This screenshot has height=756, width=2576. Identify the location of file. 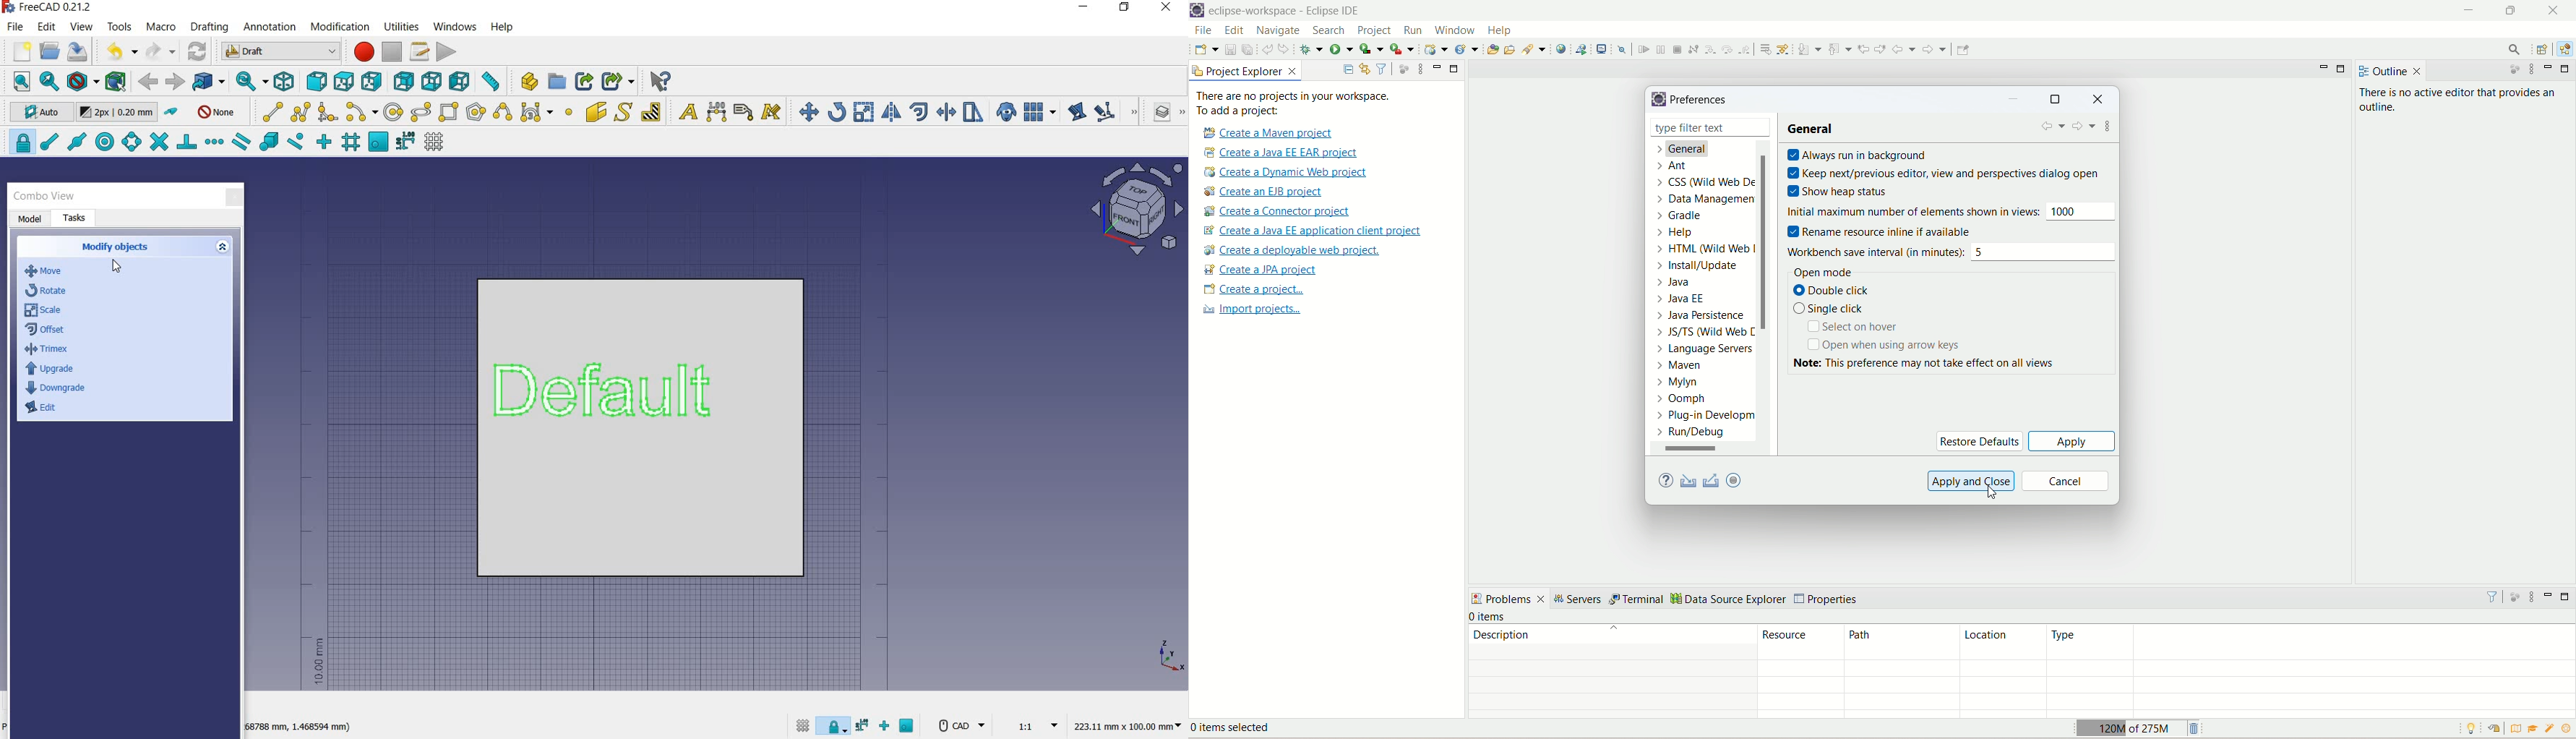
(1203, 30).